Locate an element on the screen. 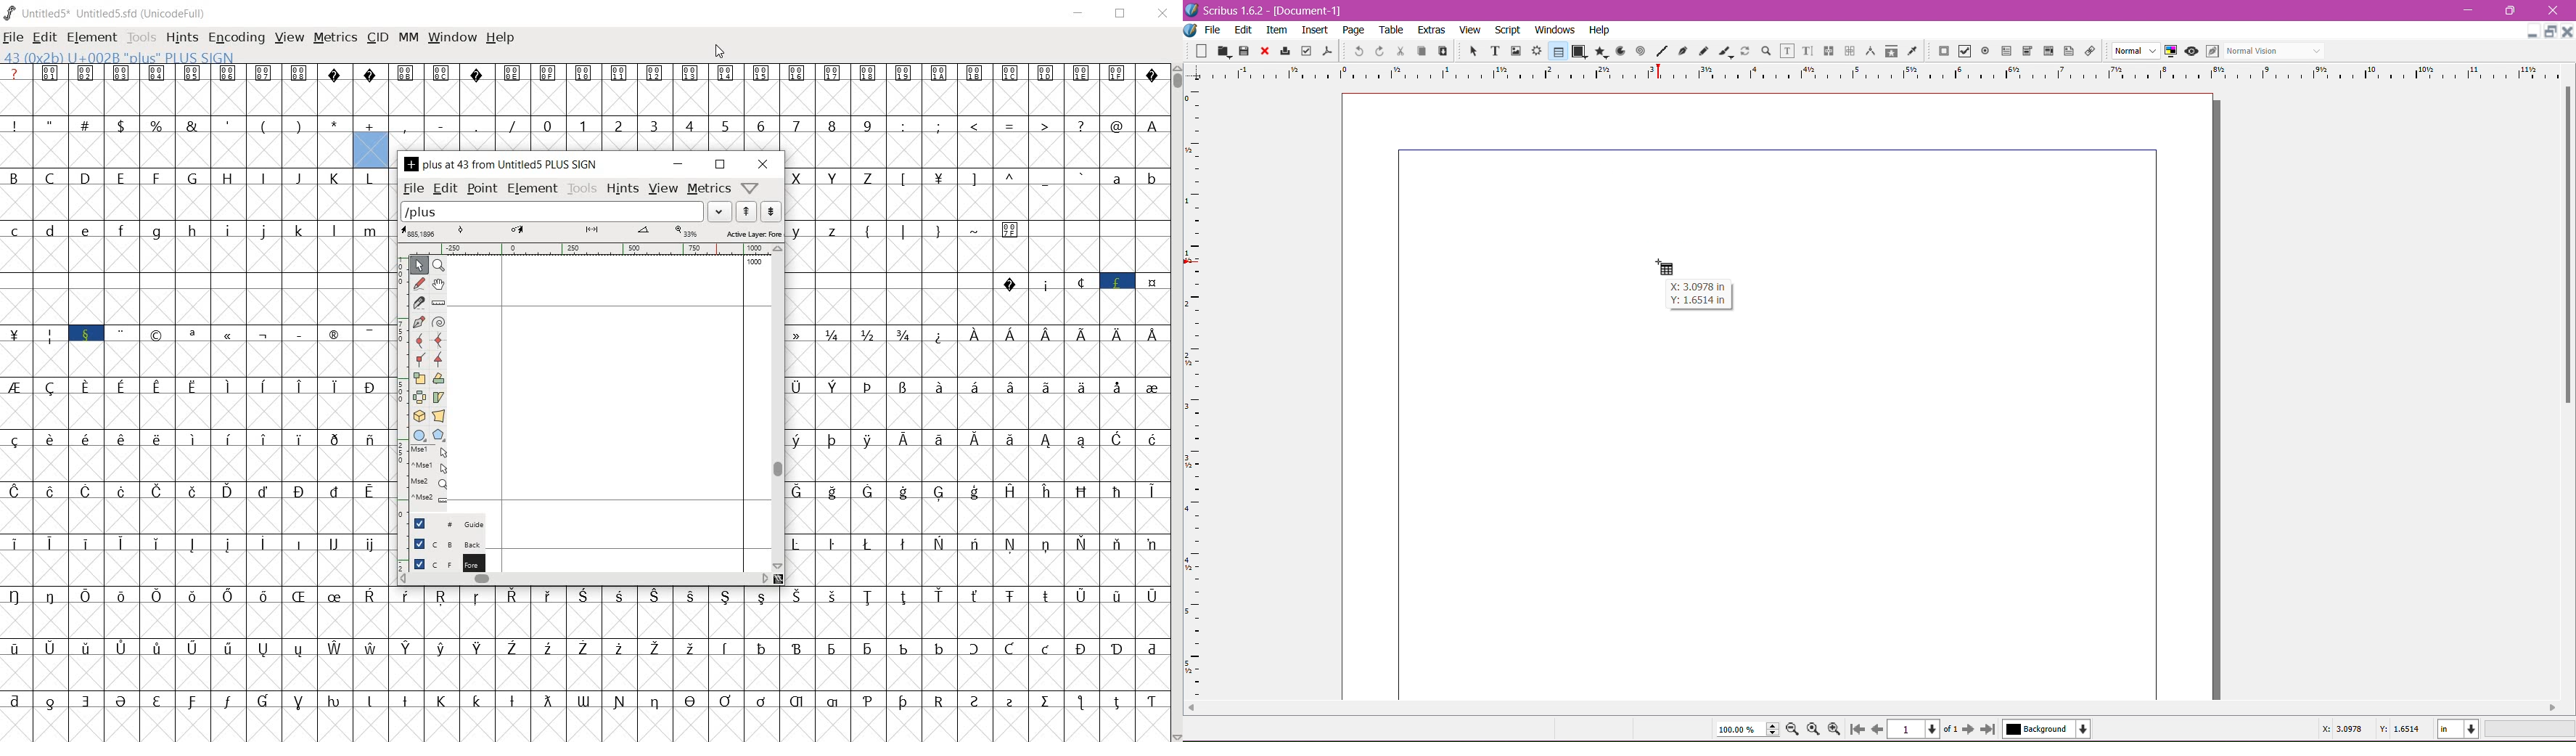 The image size is (2576, 756). background is located at coordinates (442, 543).